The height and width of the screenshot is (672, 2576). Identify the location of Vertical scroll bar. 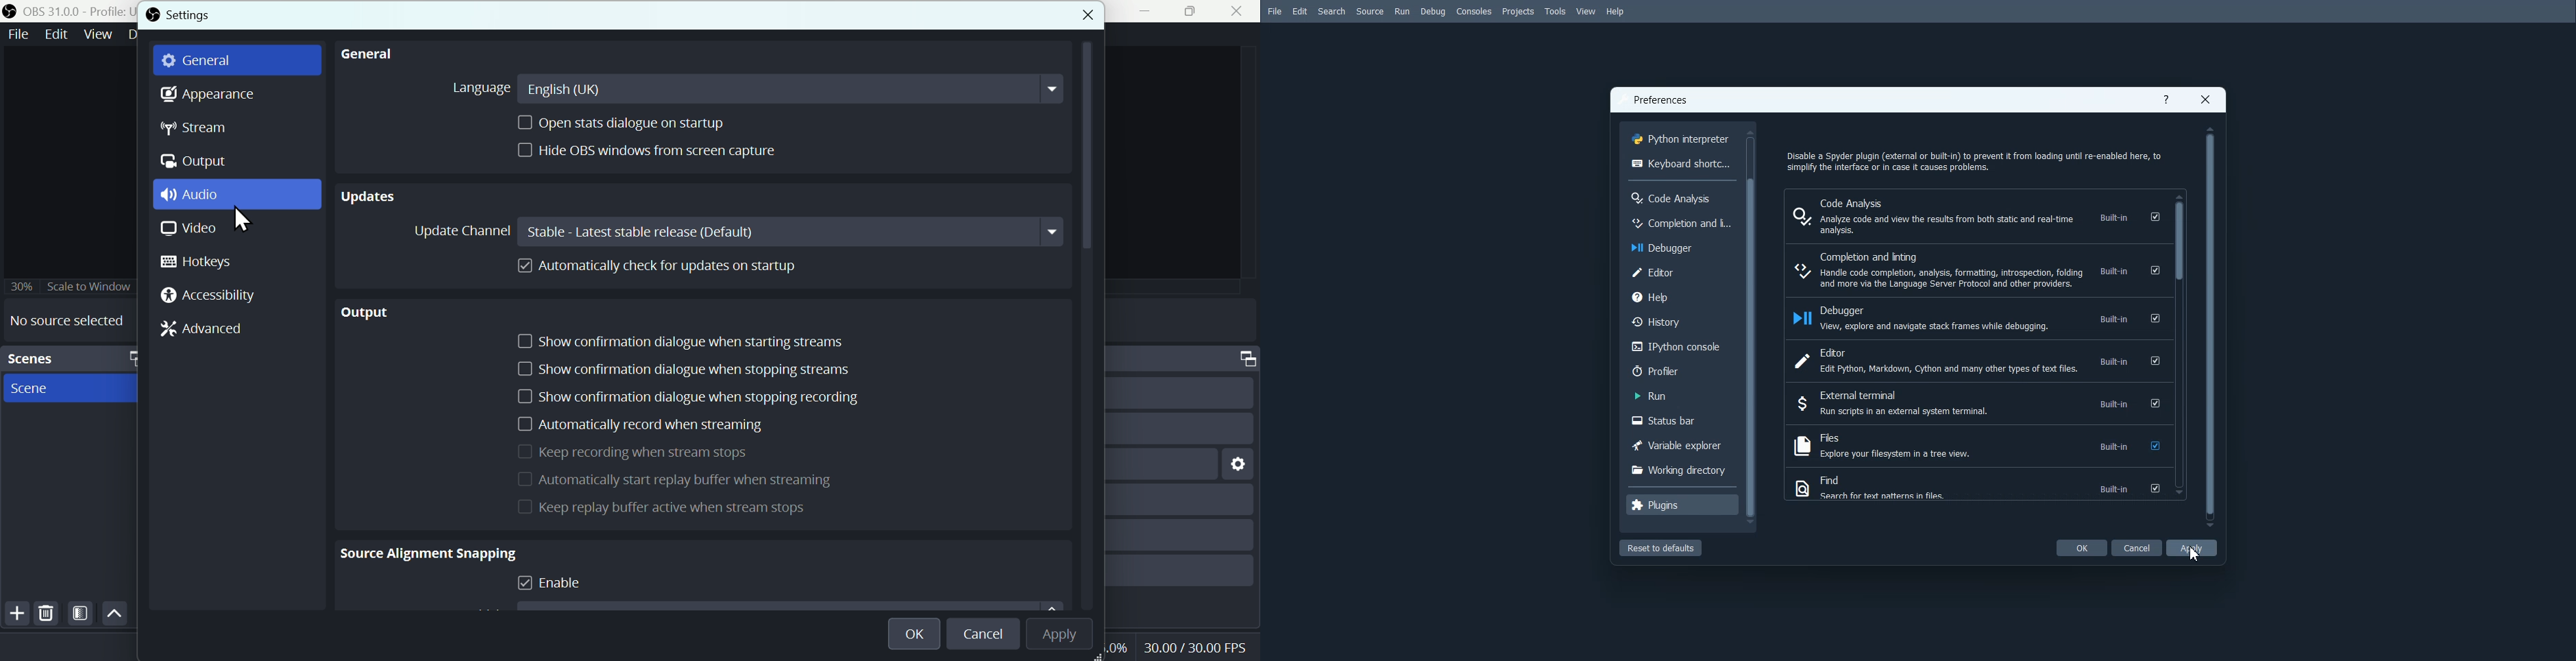
(1754, 328).